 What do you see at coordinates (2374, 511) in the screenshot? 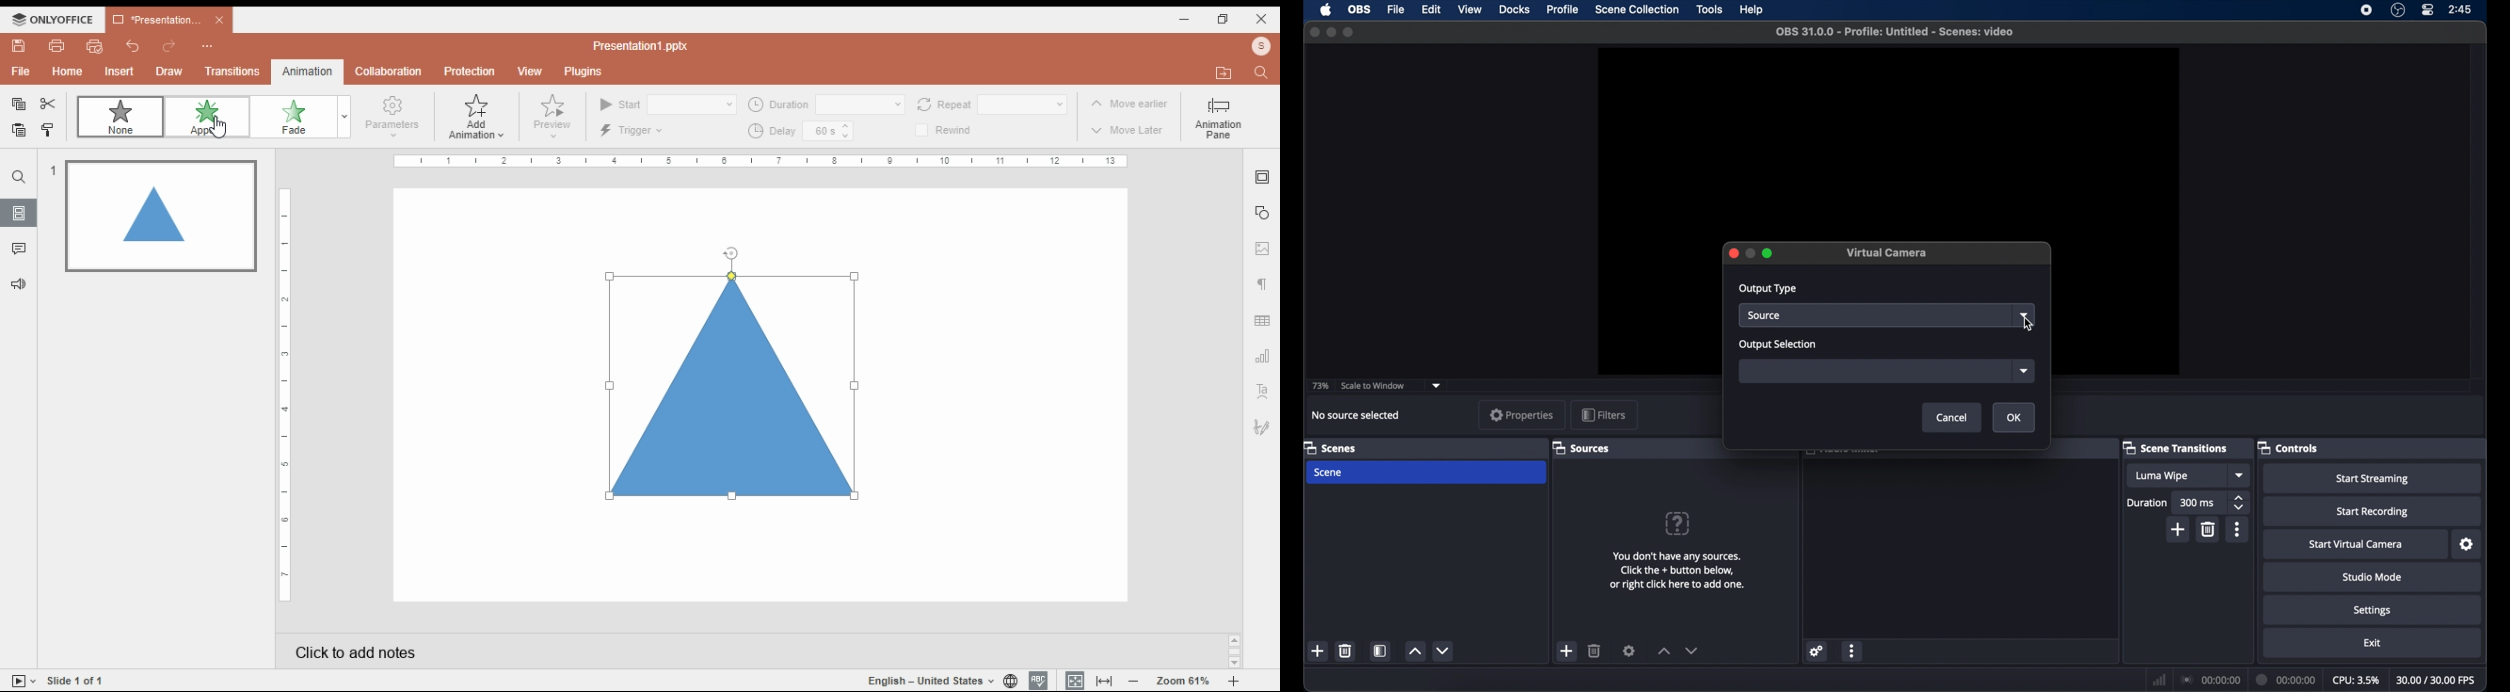
I see `start recording` at bounding box center [2374, 511].